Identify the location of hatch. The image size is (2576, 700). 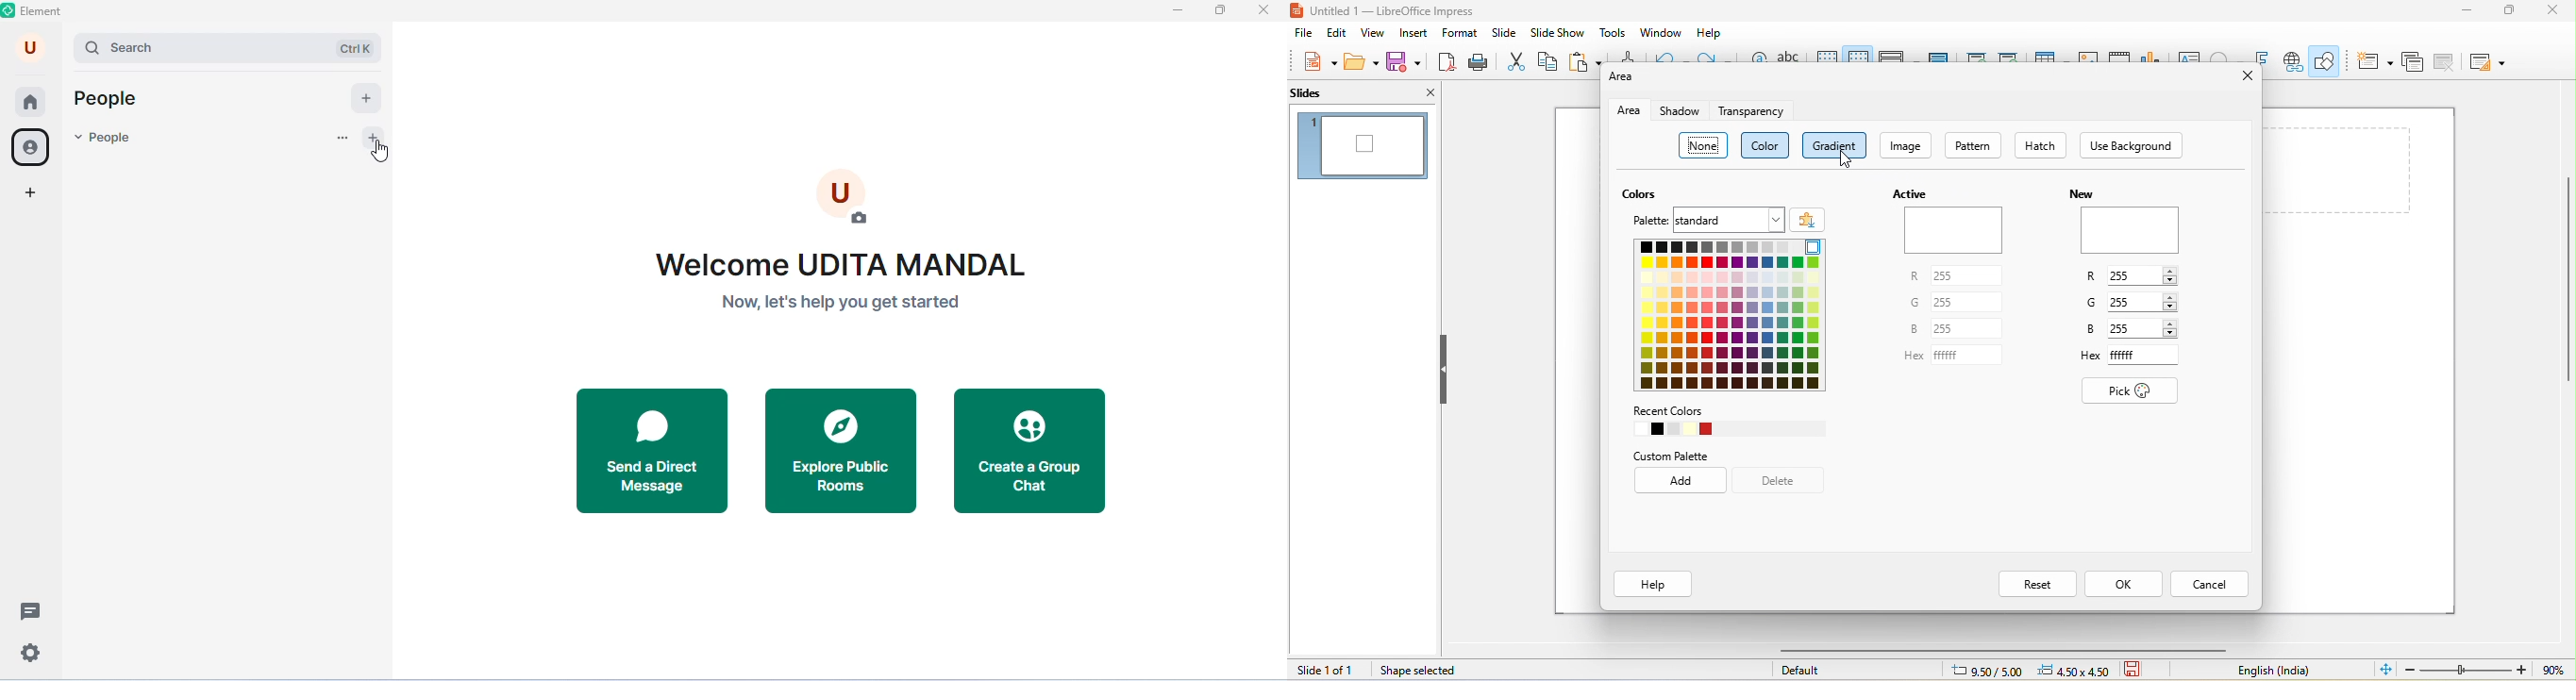
(2040, 145).